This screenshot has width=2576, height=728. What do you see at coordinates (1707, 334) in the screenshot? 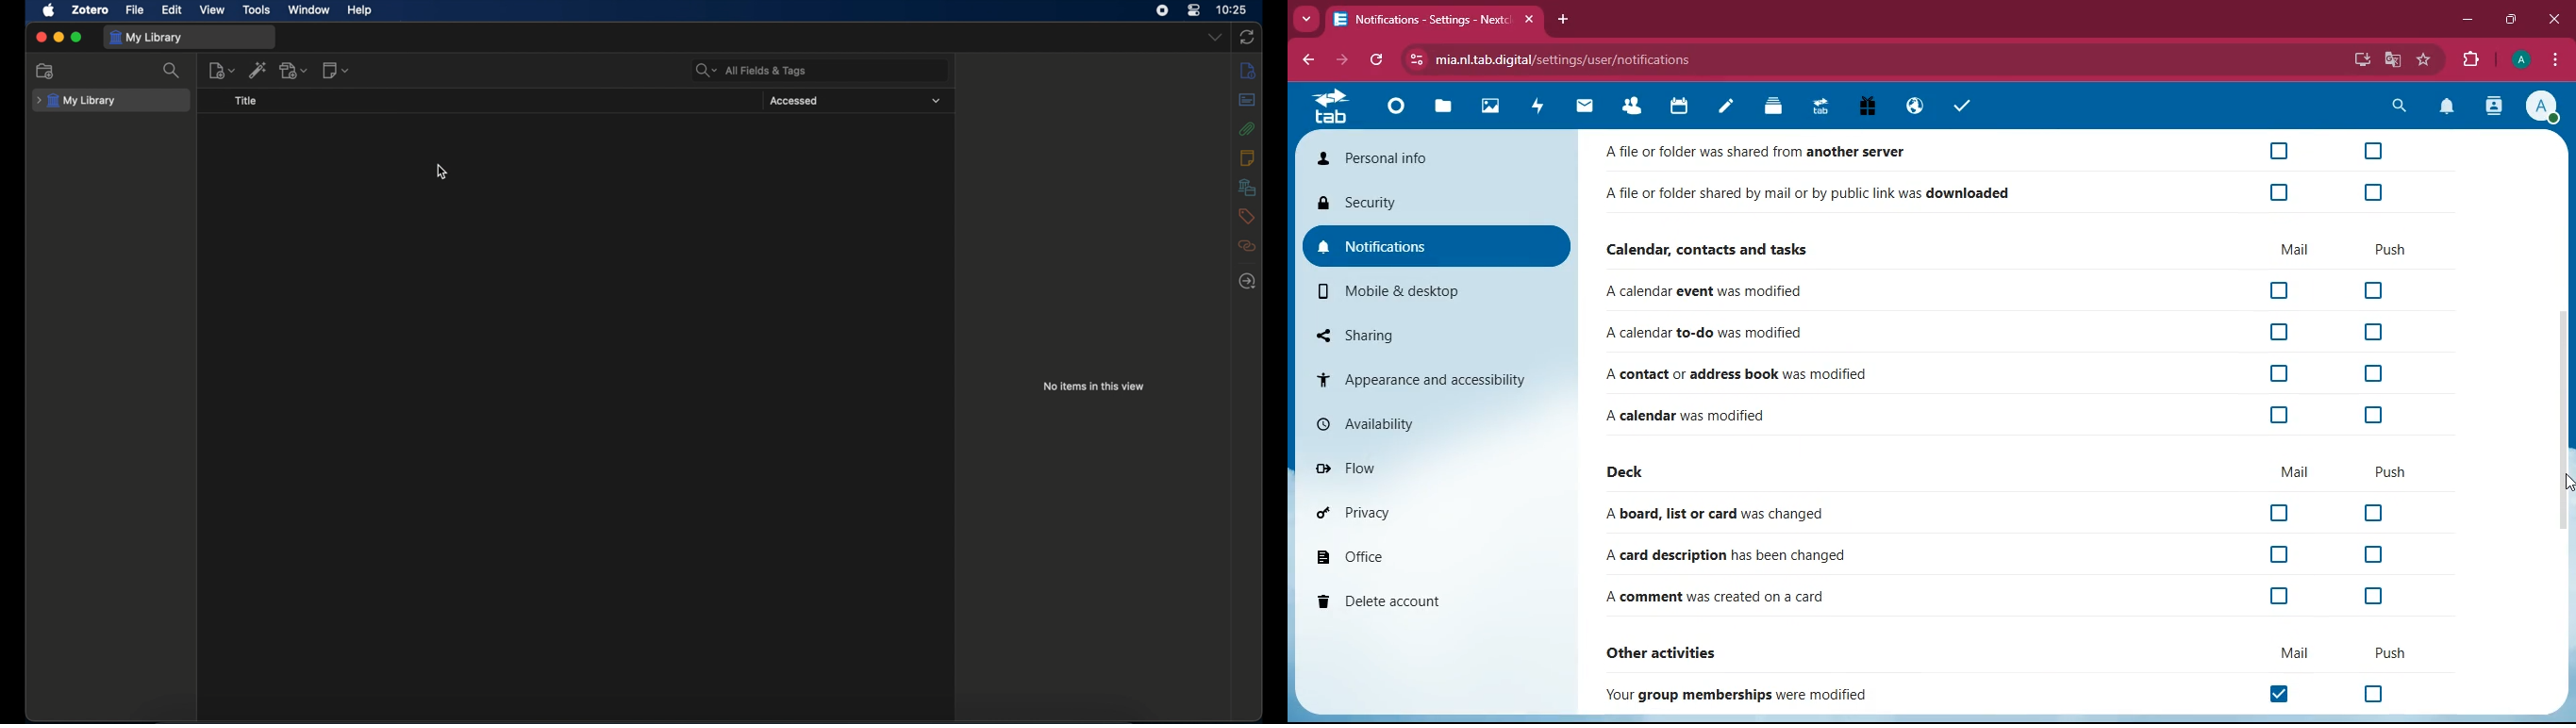
I see `A calendar to-do was modified` at bounding box center [1707, 334].